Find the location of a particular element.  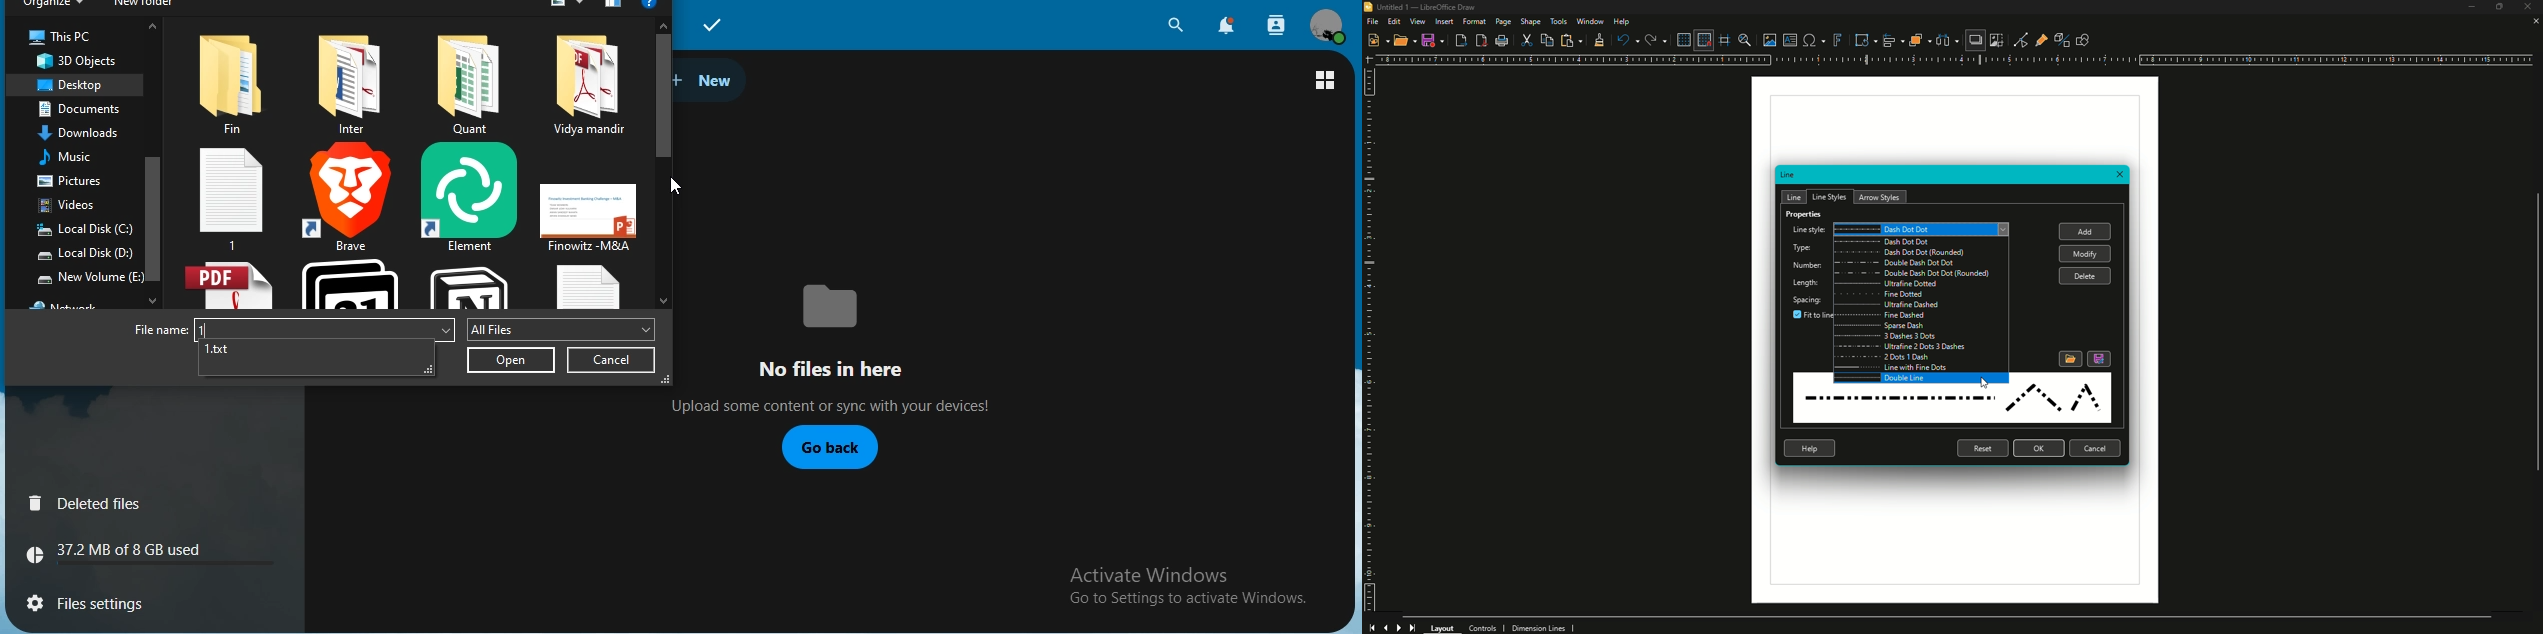

Layout is located at coordinates (1443, 627).